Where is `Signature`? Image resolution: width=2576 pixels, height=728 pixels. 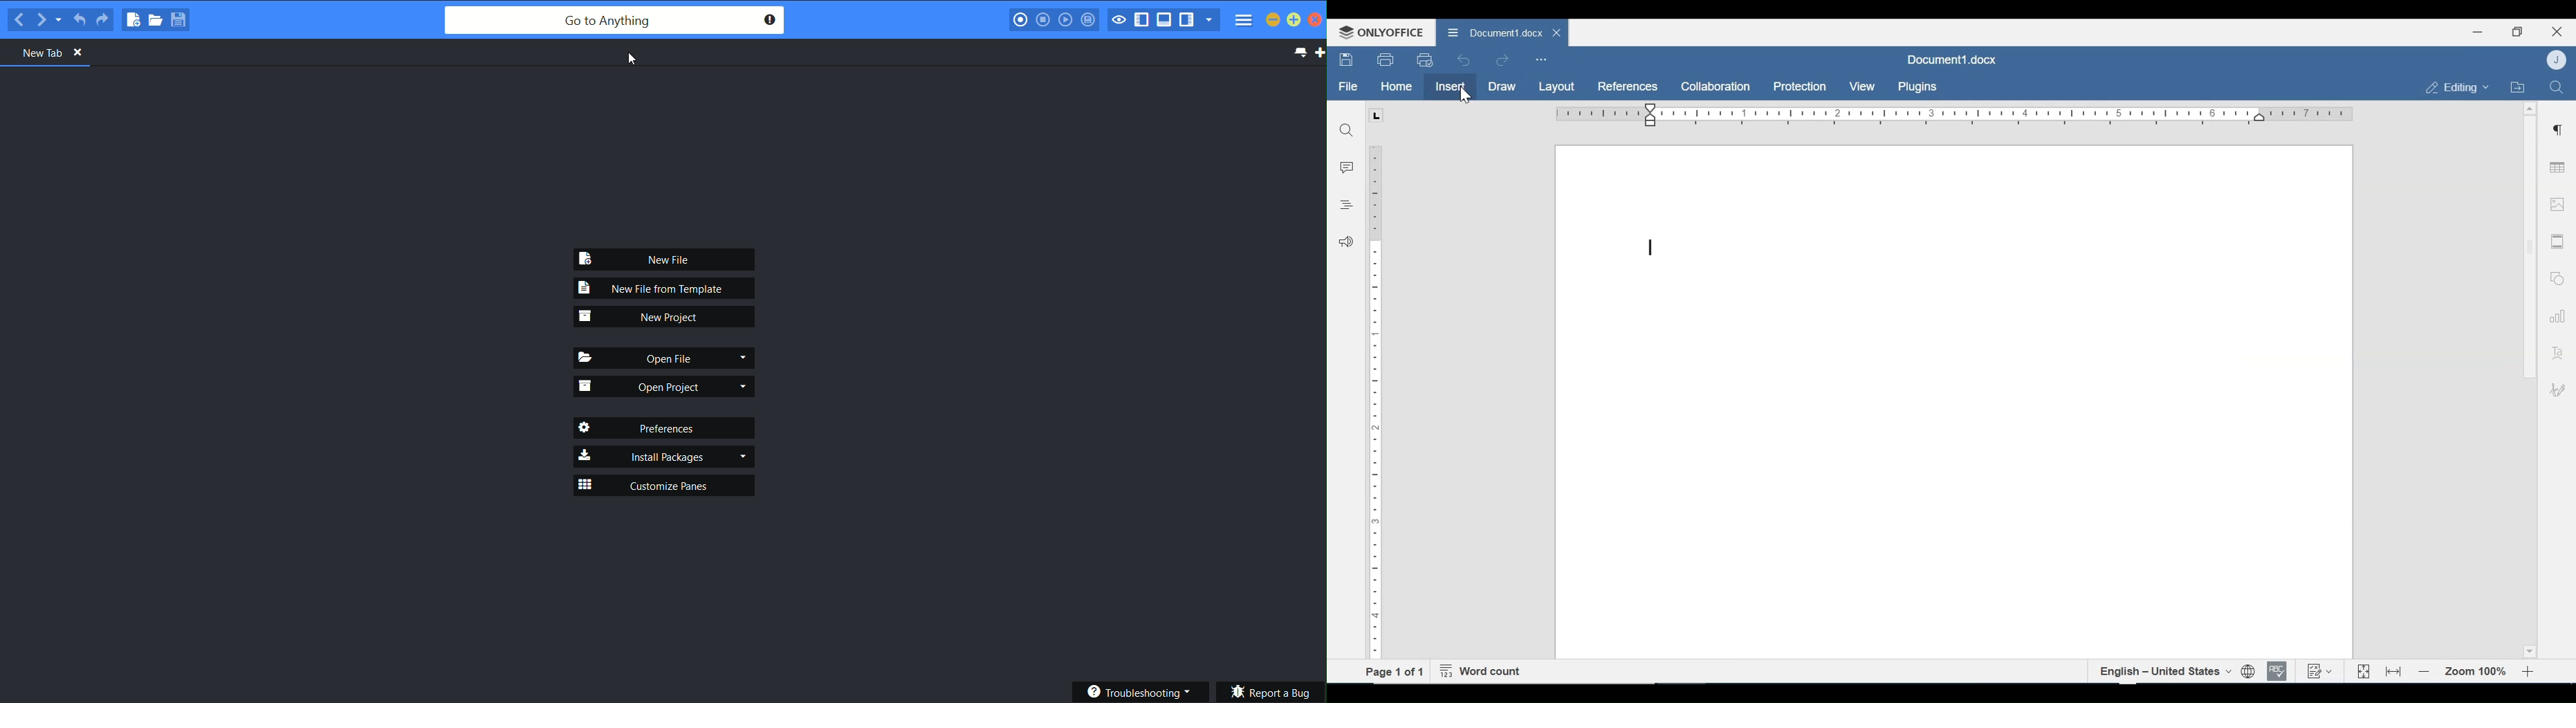
Signature is located at coordinates (2555, 391).